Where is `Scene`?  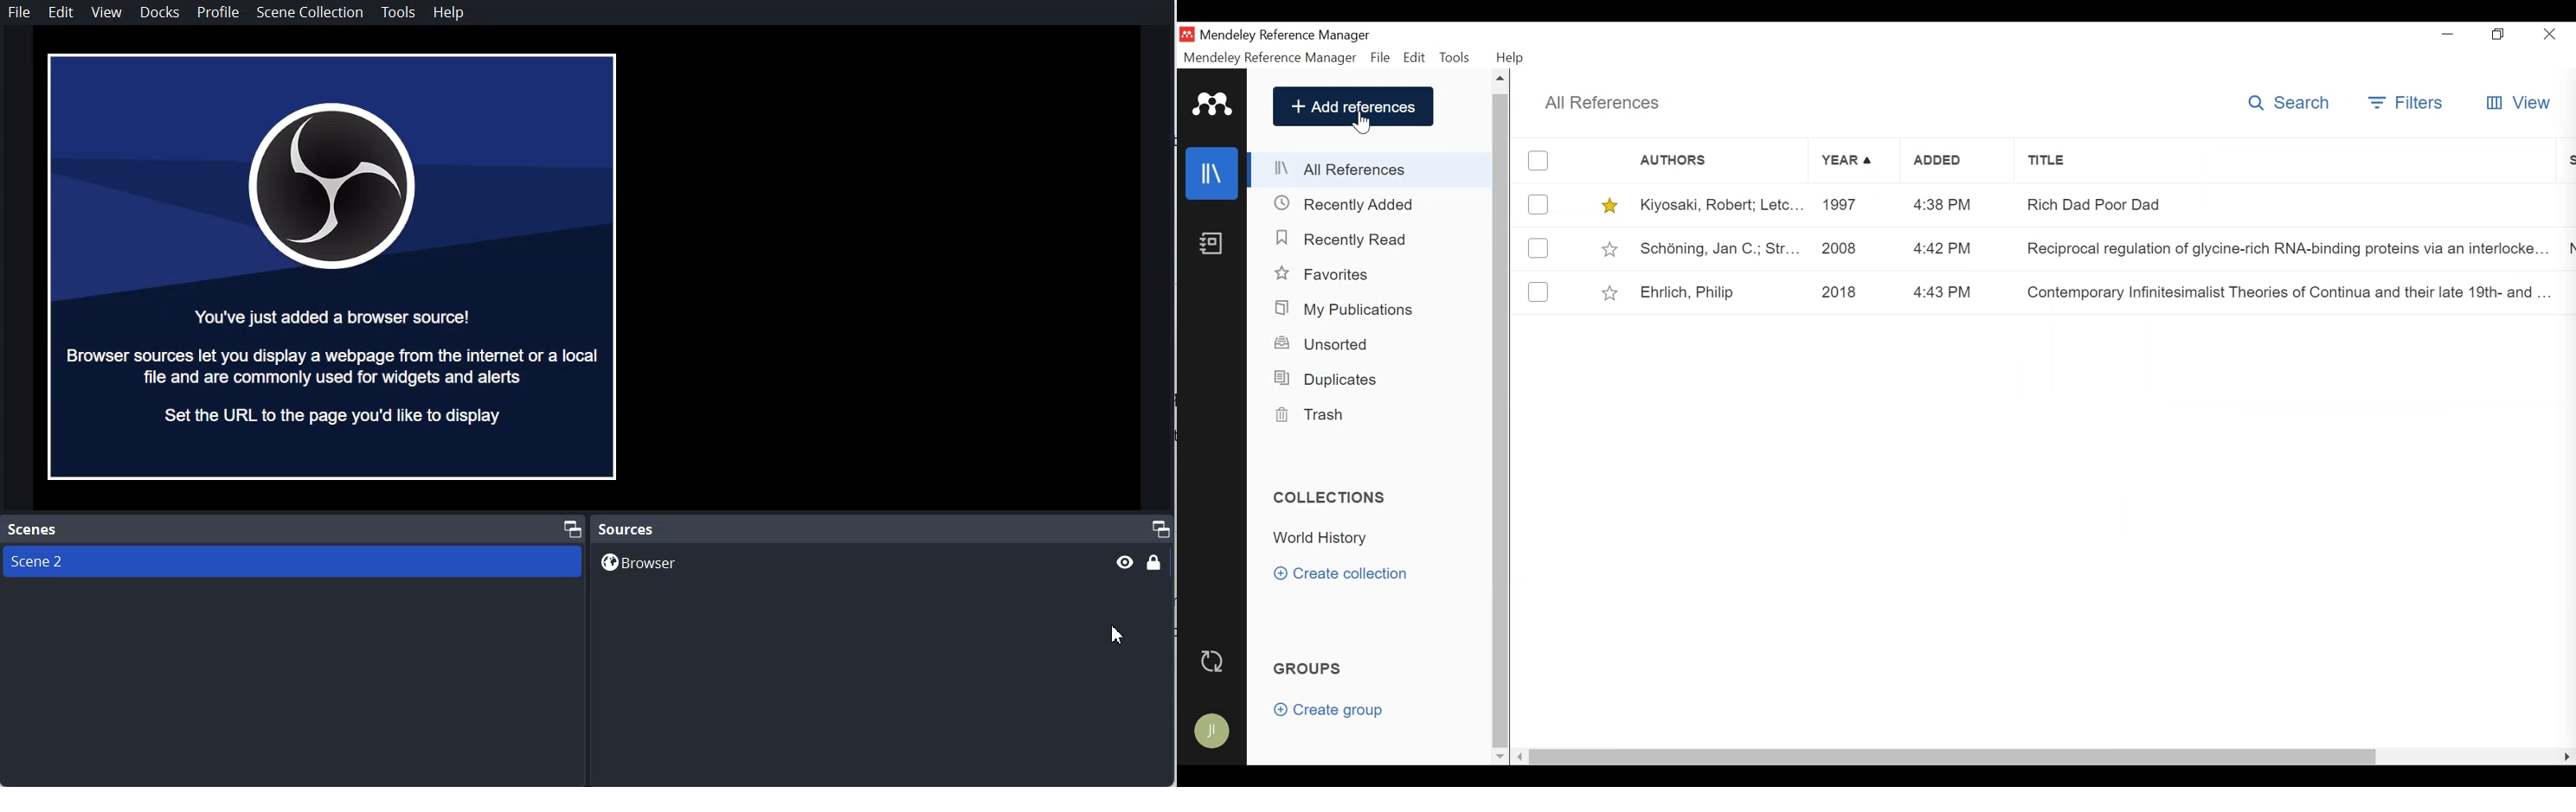 Scene is located at coordinates (292, 560).